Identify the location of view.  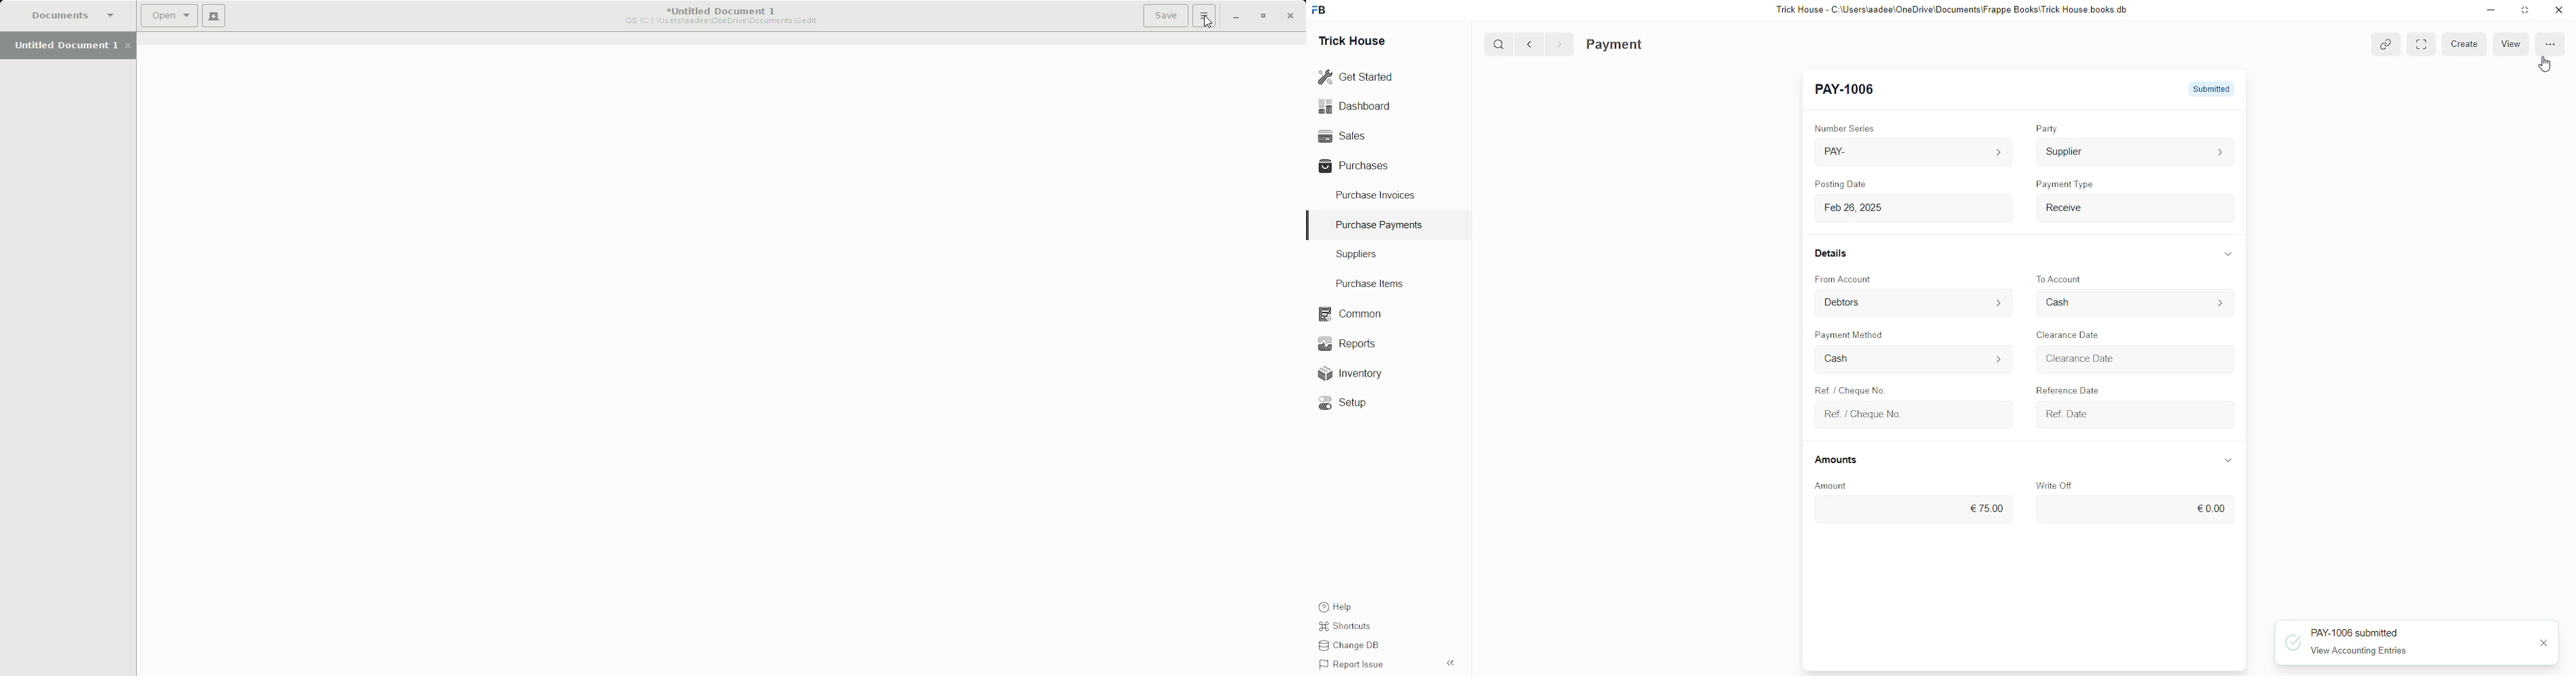
(2511, 44).